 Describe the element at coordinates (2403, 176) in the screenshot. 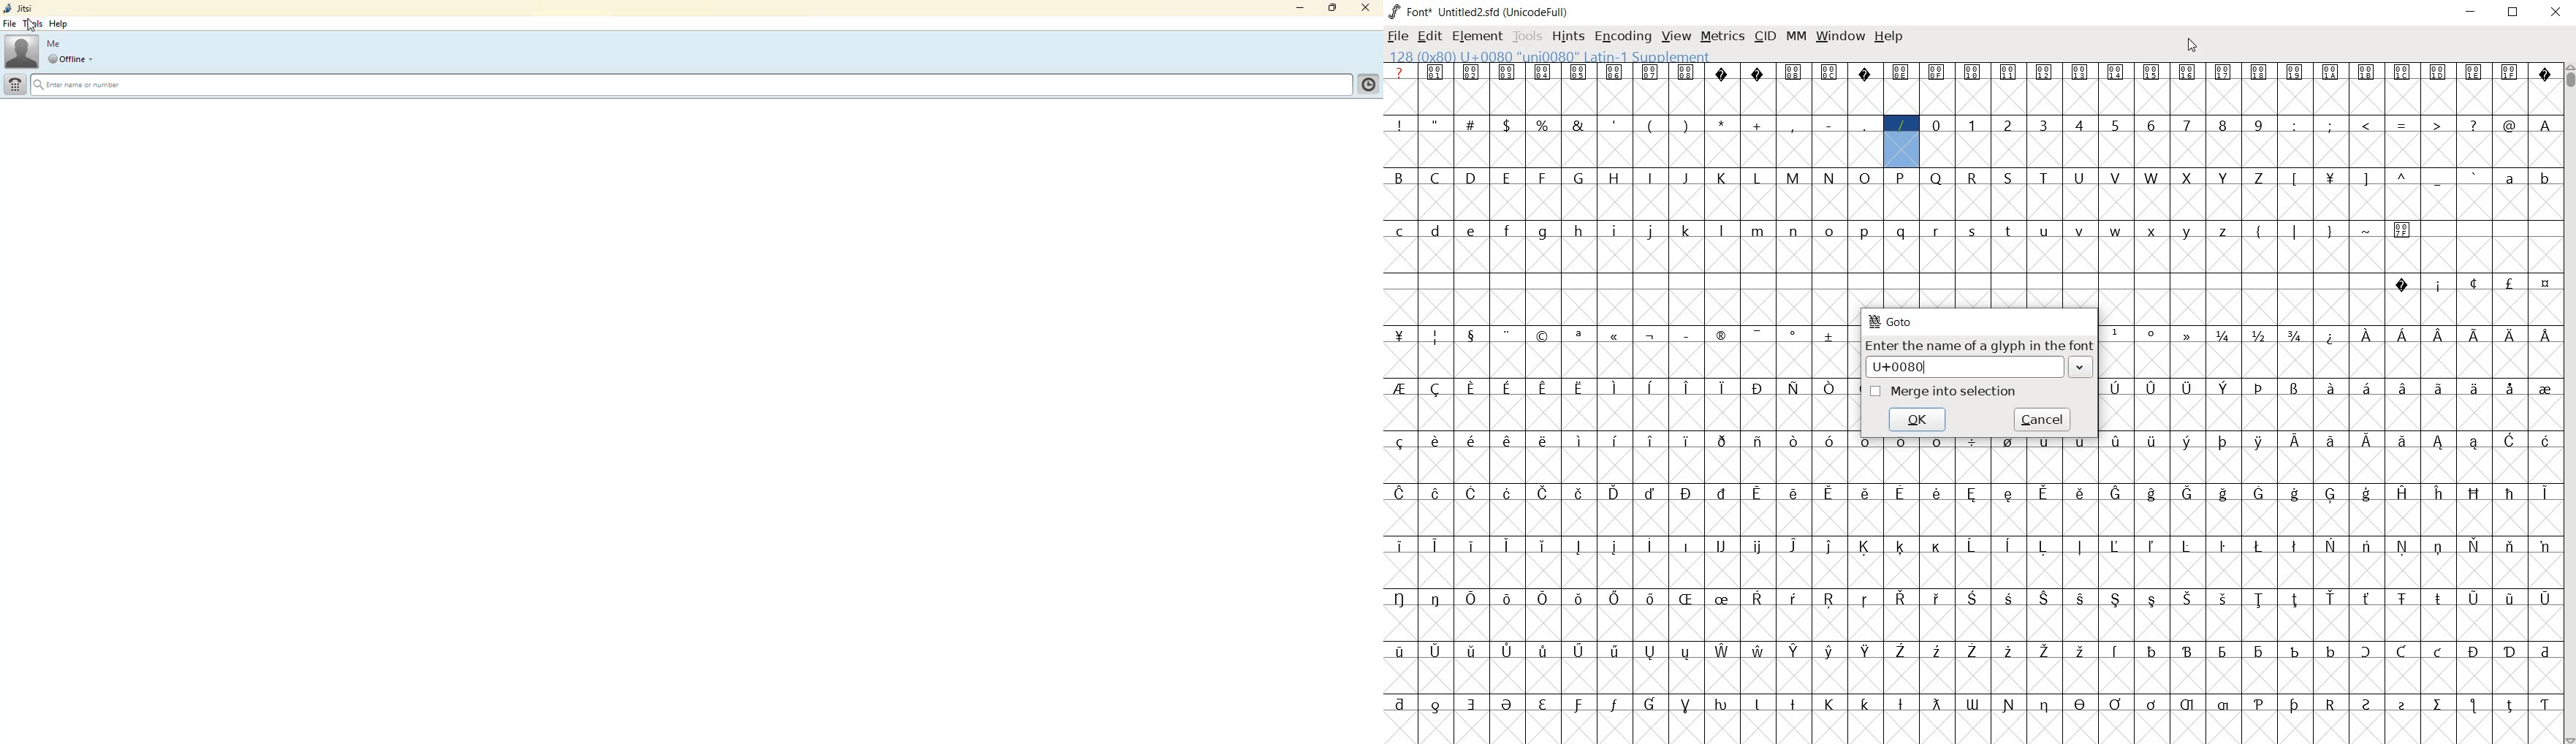

I see `glyph` at that location.